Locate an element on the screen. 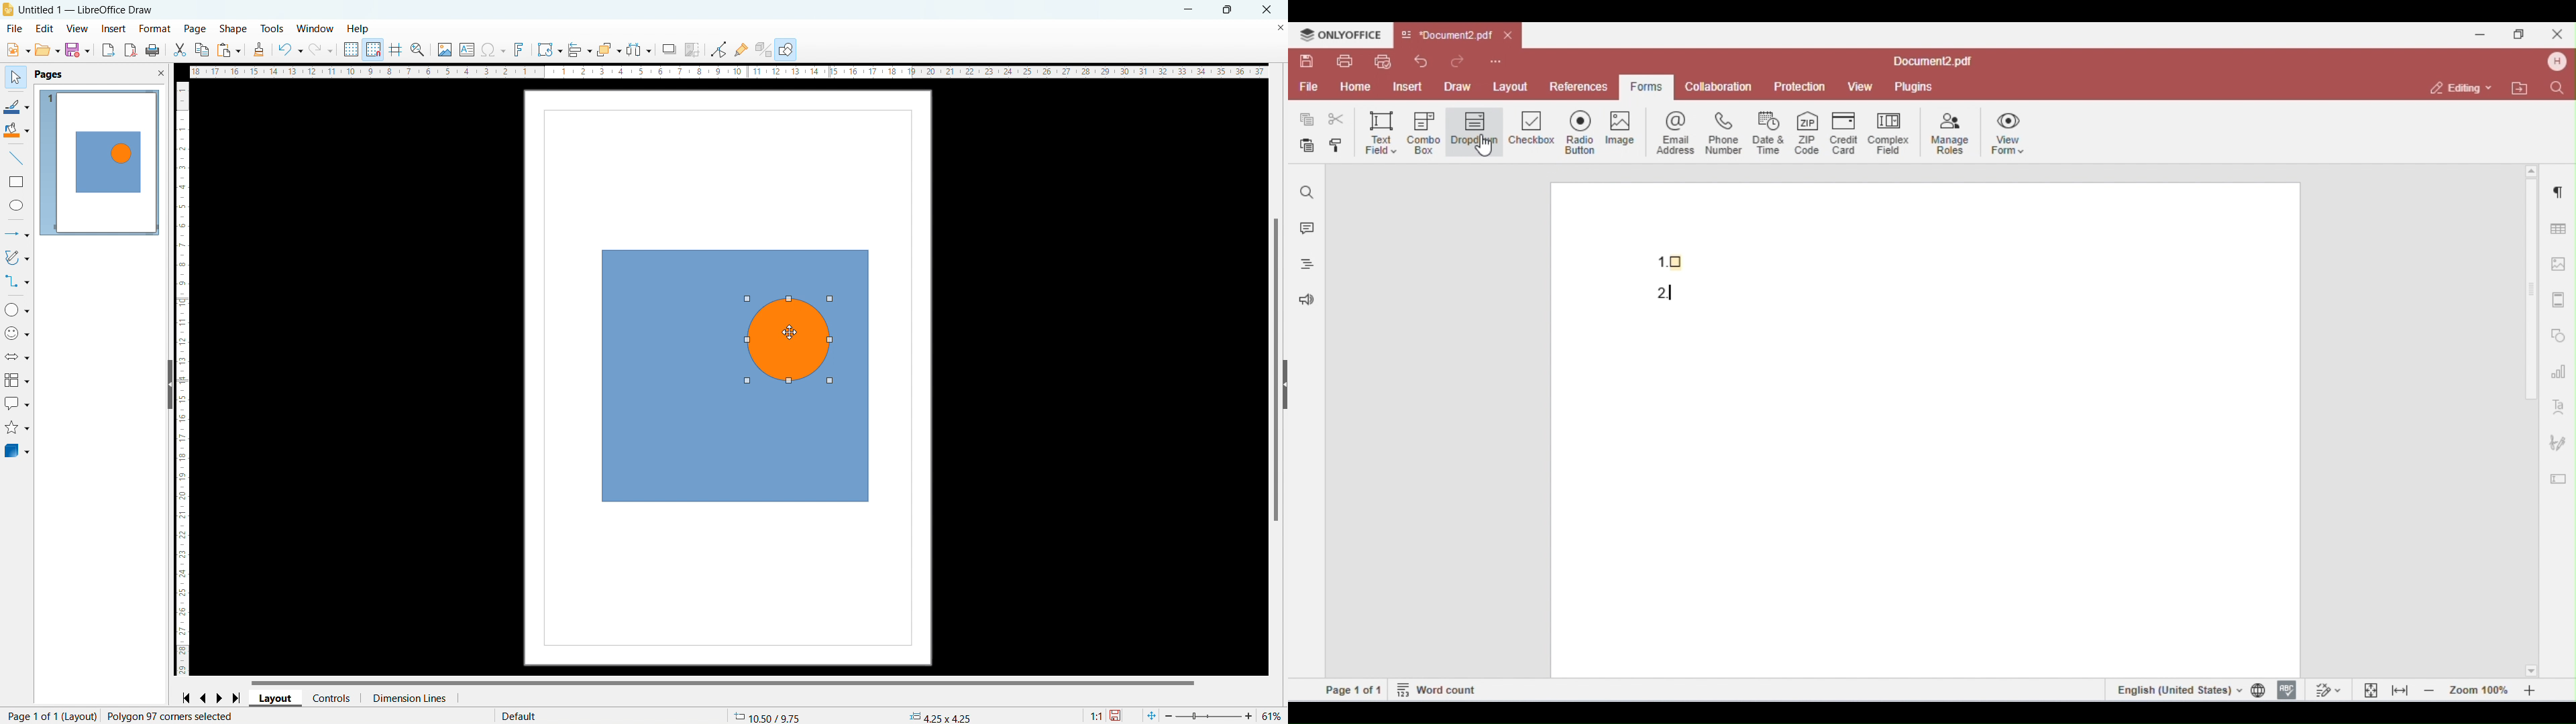 The image size is (2576, 728). maximize is located at coordinates (1228, 10).